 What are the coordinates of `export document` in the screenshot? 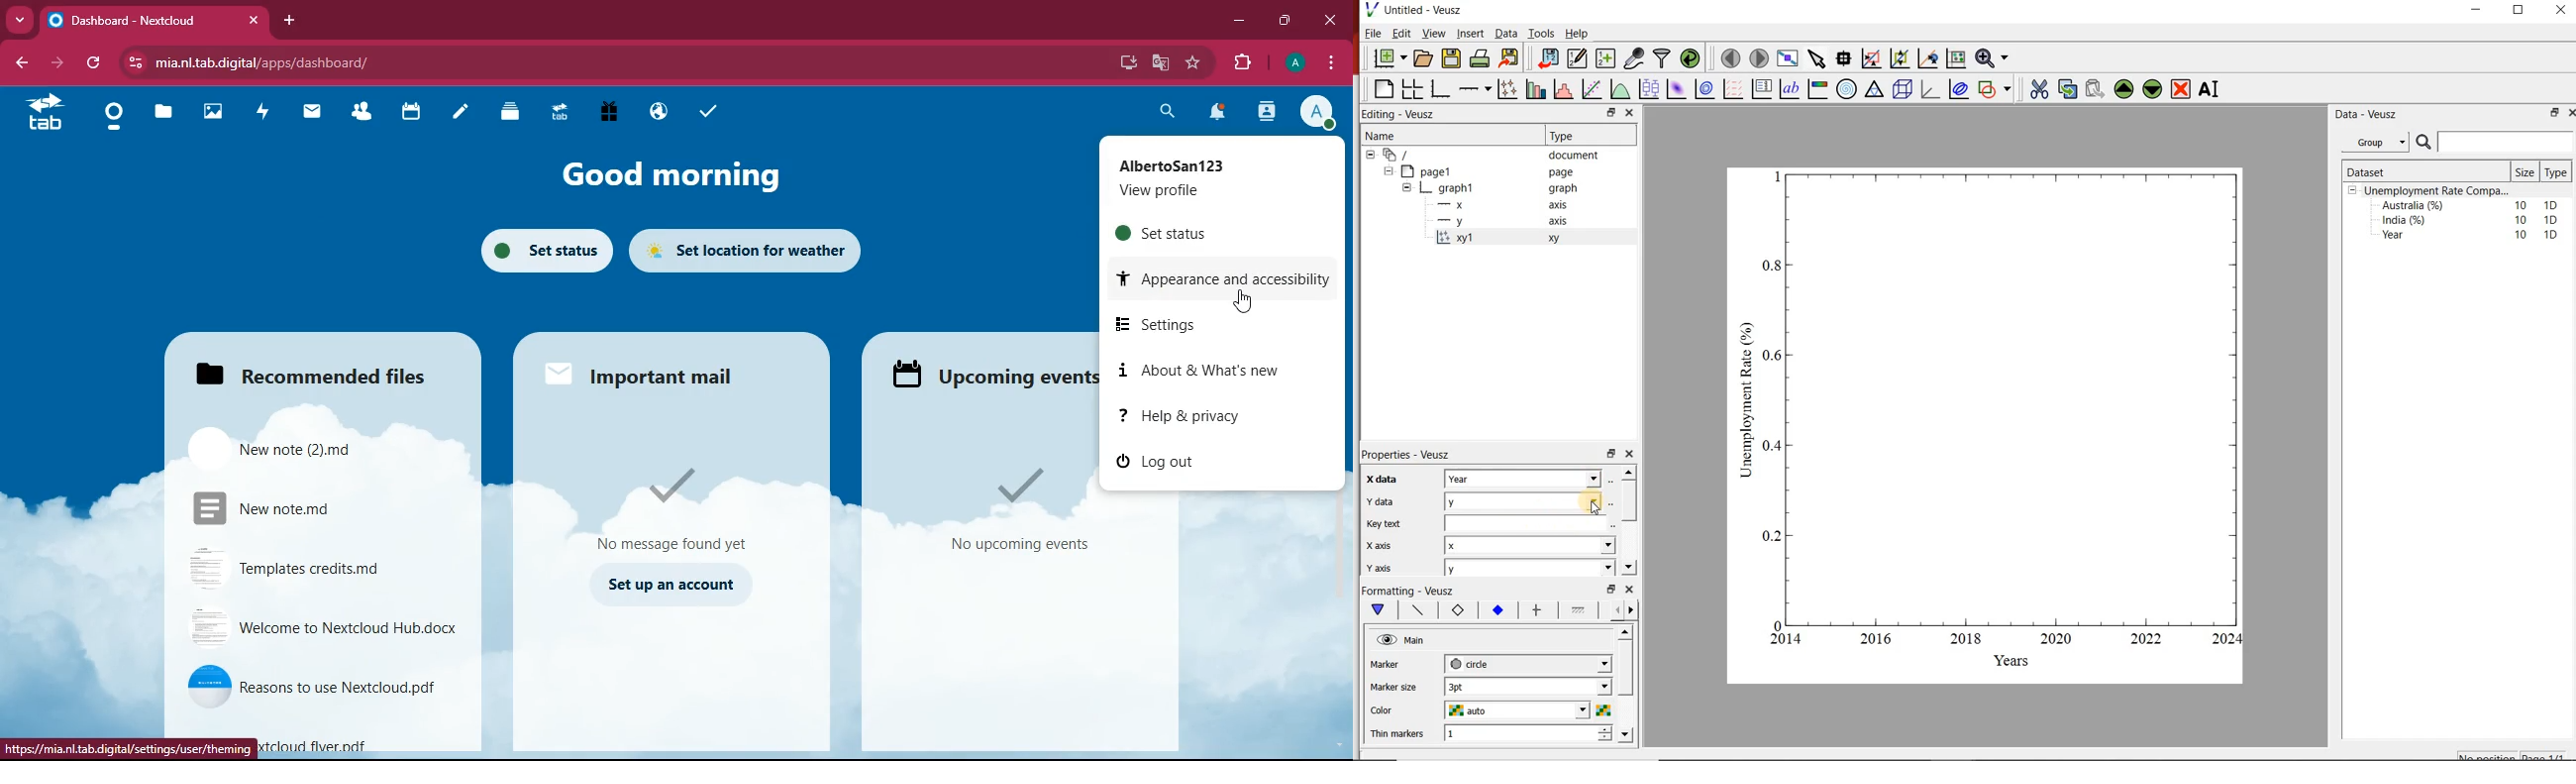 It's located at (1511, 57).